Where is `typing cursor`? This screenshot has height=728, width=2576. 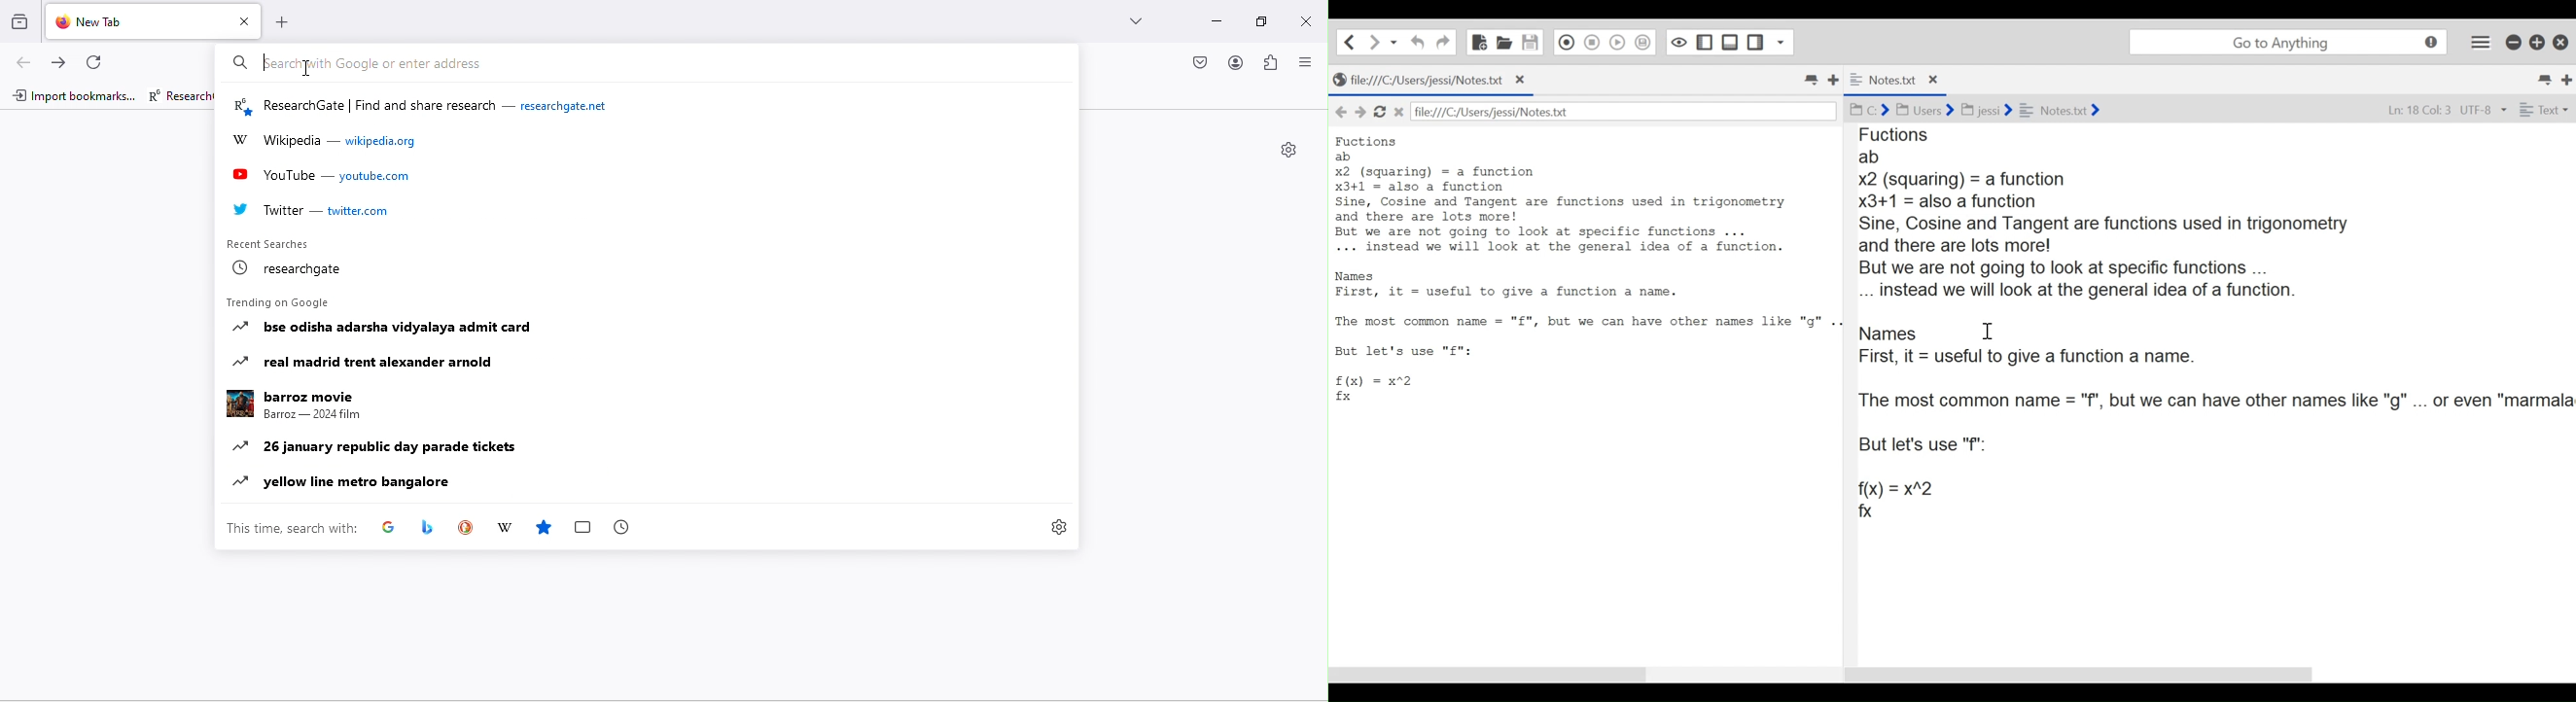
typing cursor is located at coordinates (309, 67).